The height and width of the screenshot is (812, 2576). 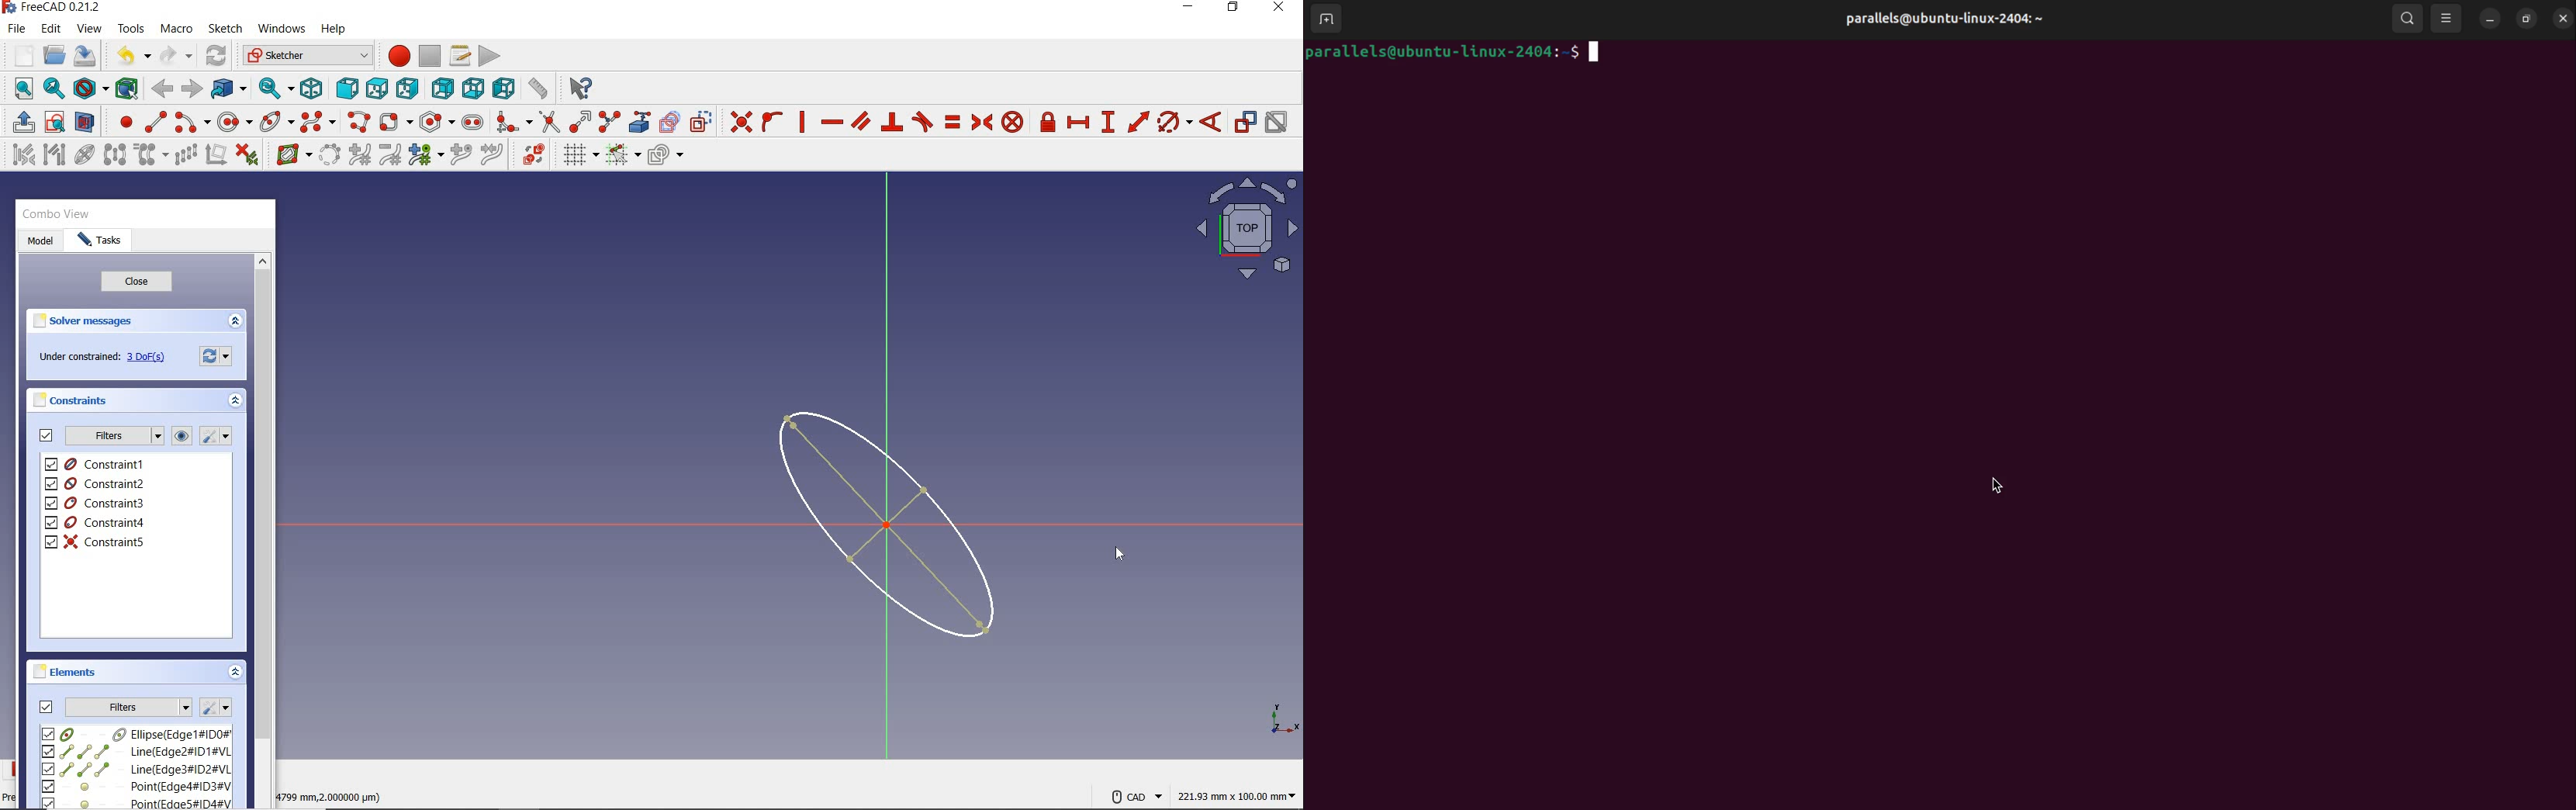 What do you see at coordinates (215, 708) in the screenshot?
I see `settings` at bounding box center [215, 708].